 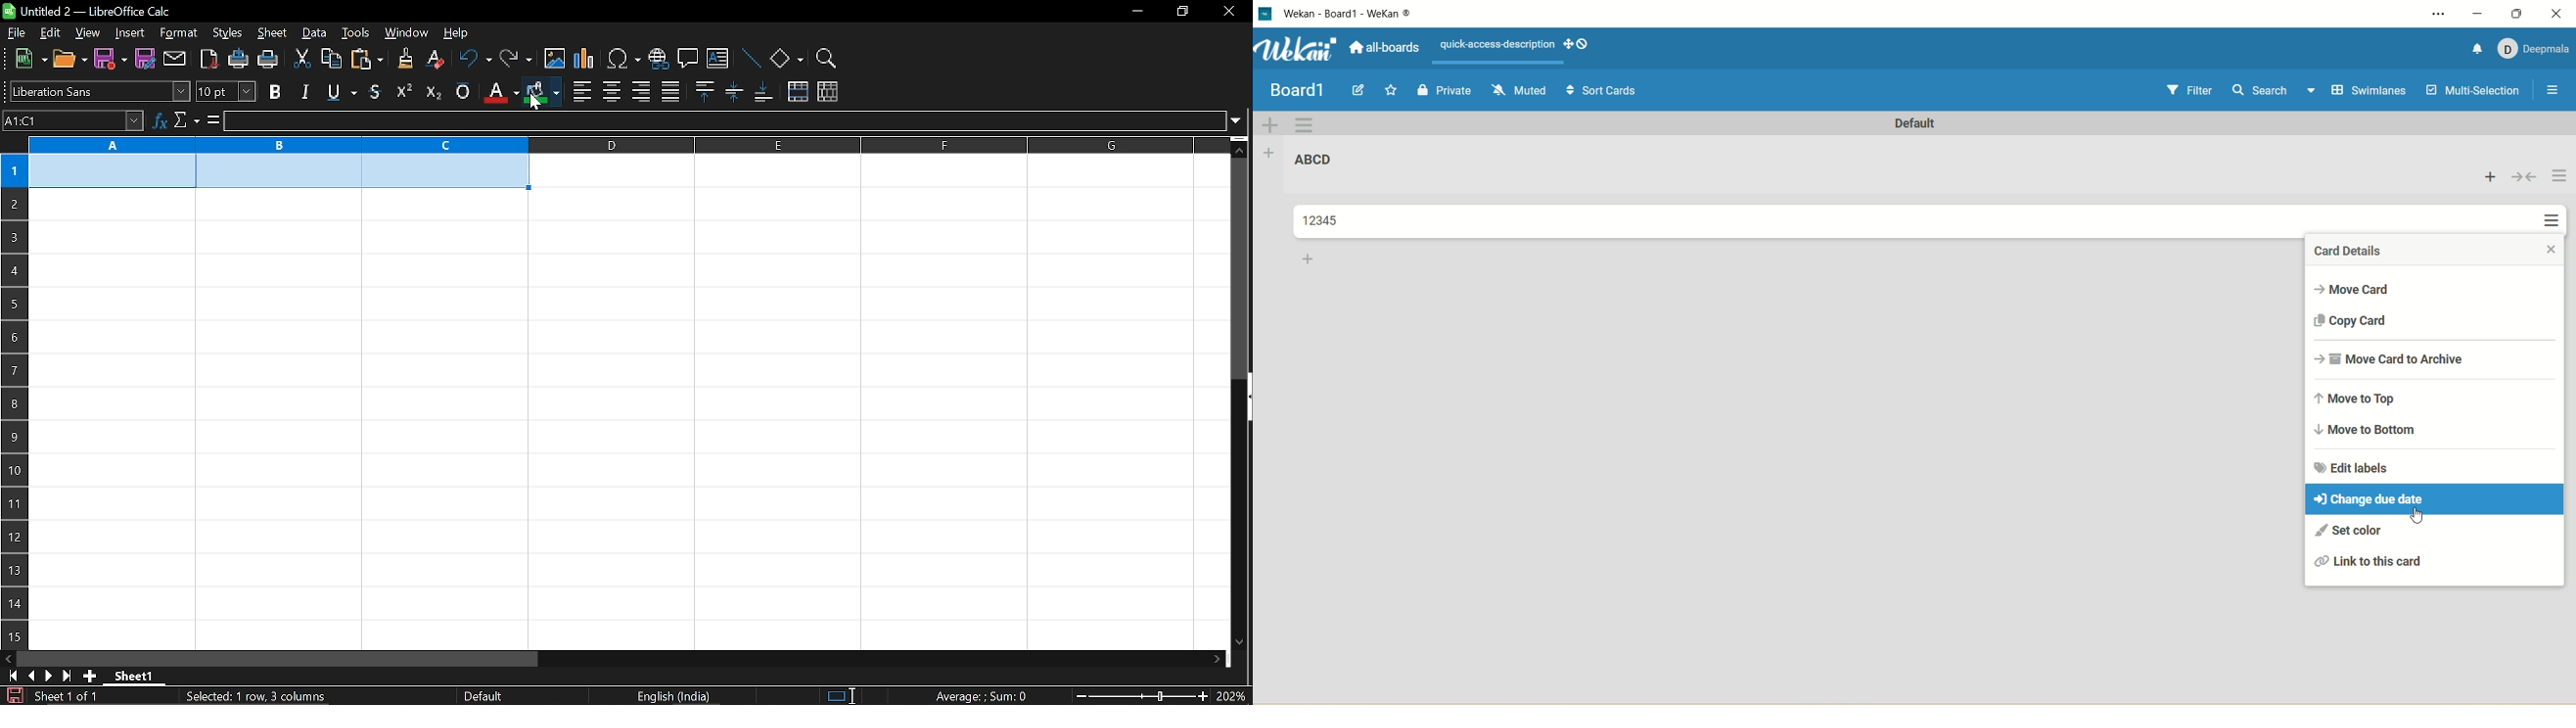 What do you see at coordinates (47, 676) in the screenshot?
I see `next sheet` at bounding box center [47, 676].